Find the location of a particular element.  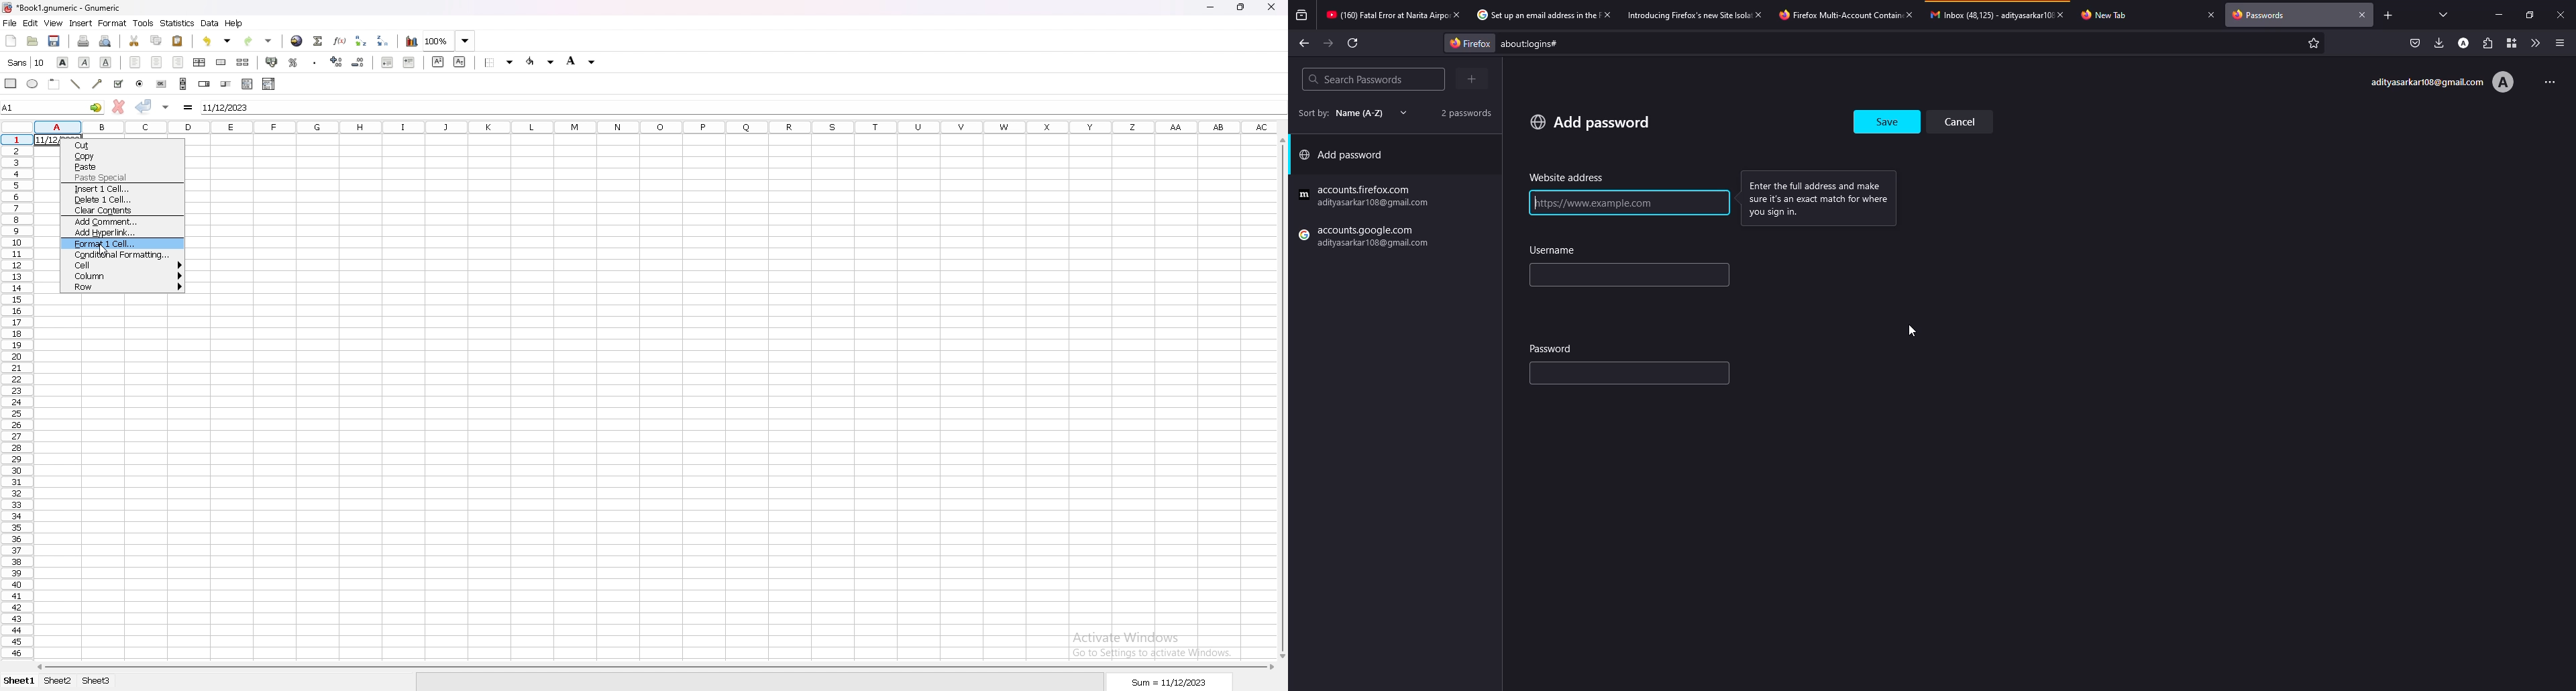

close is located at coordinates (2363, 13).